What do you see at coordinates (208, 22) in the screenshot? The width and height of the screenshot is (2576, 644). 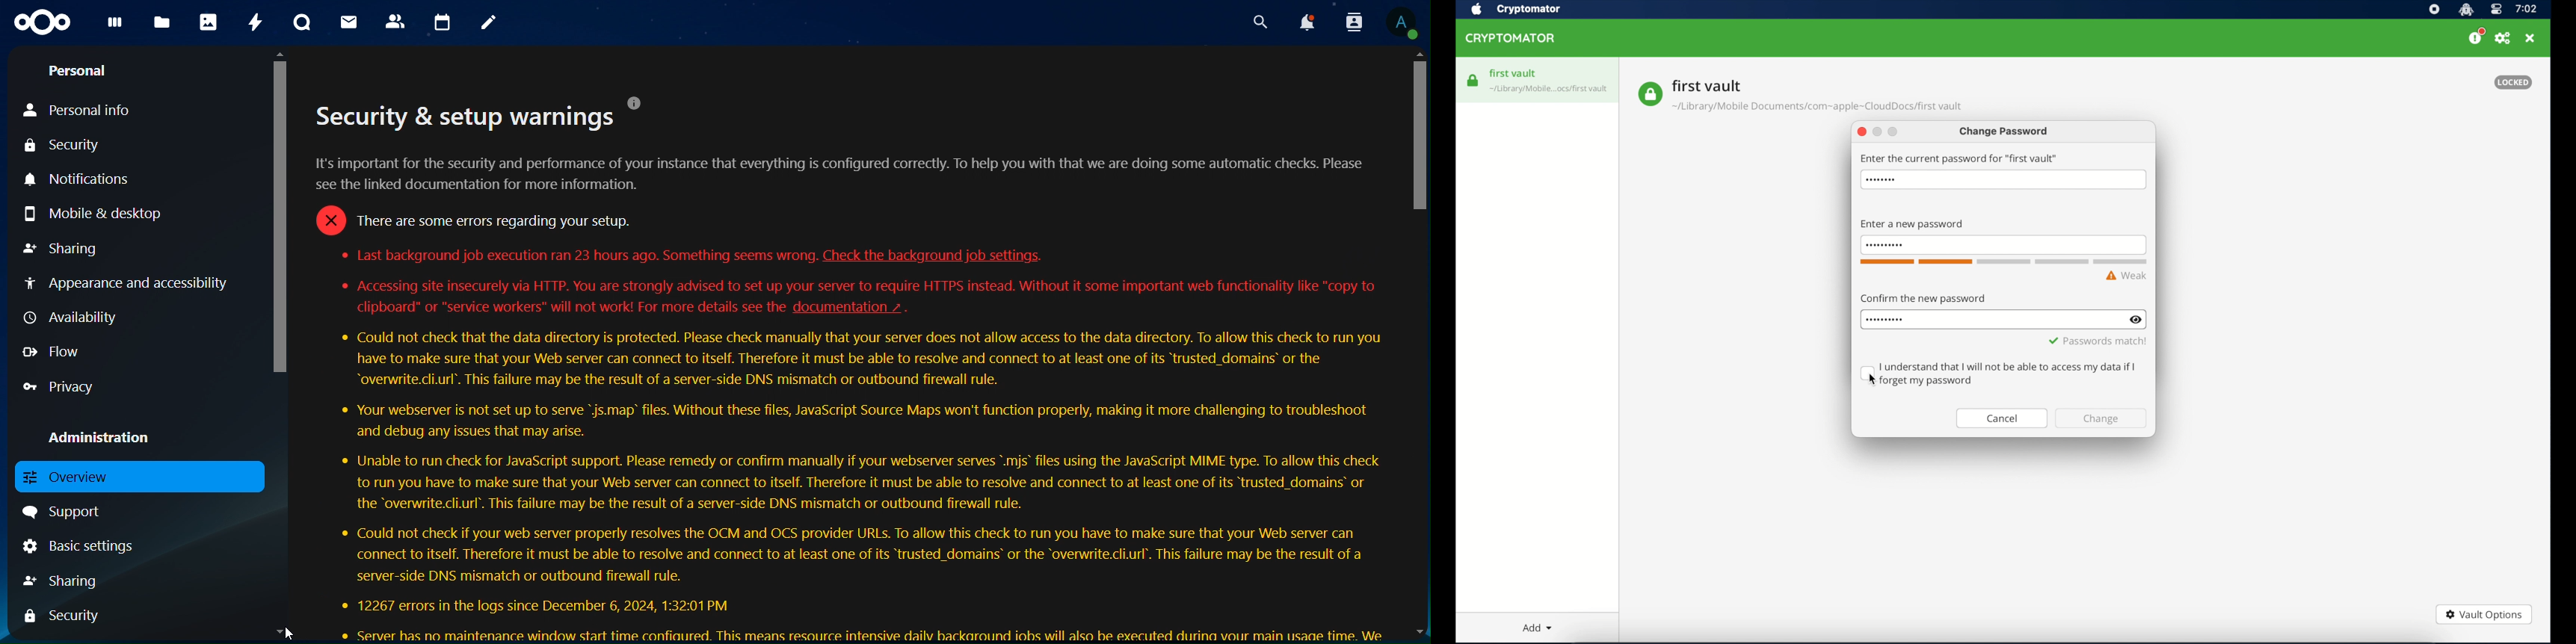 I see `photos` at bounding box center [208, 22].